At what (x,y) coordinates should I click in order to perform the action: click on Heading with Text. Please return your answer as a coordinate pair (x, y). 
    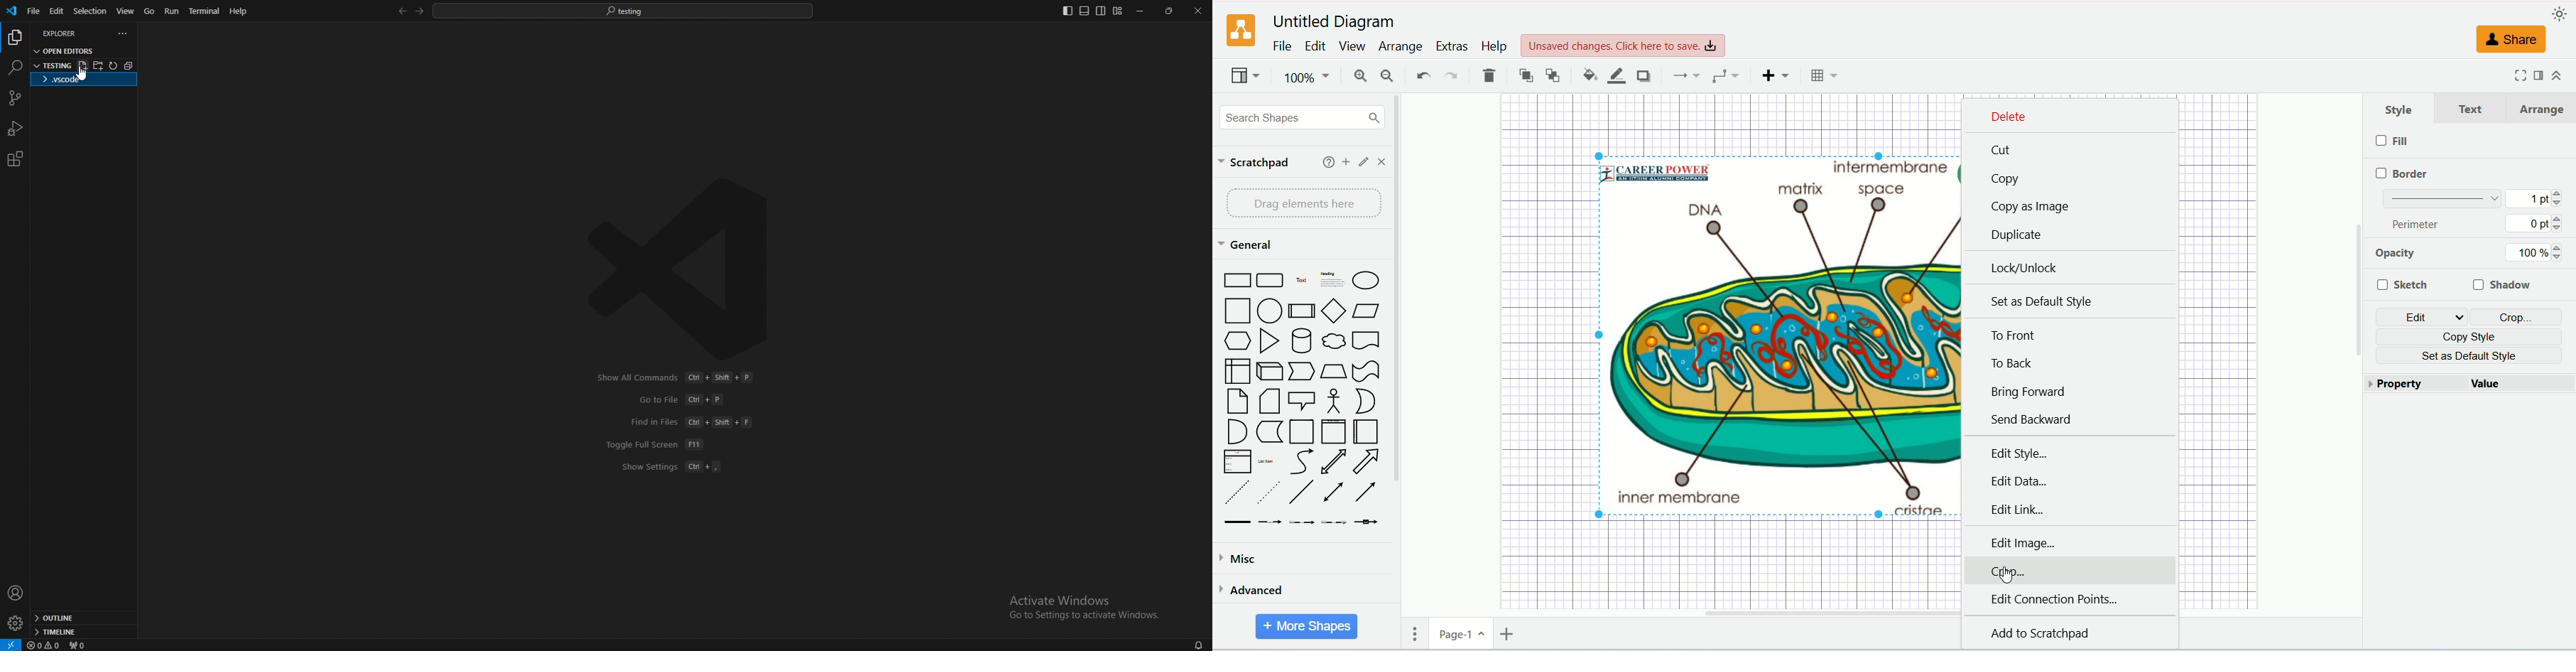
    Looking at the image, I should click on (1333, 281).